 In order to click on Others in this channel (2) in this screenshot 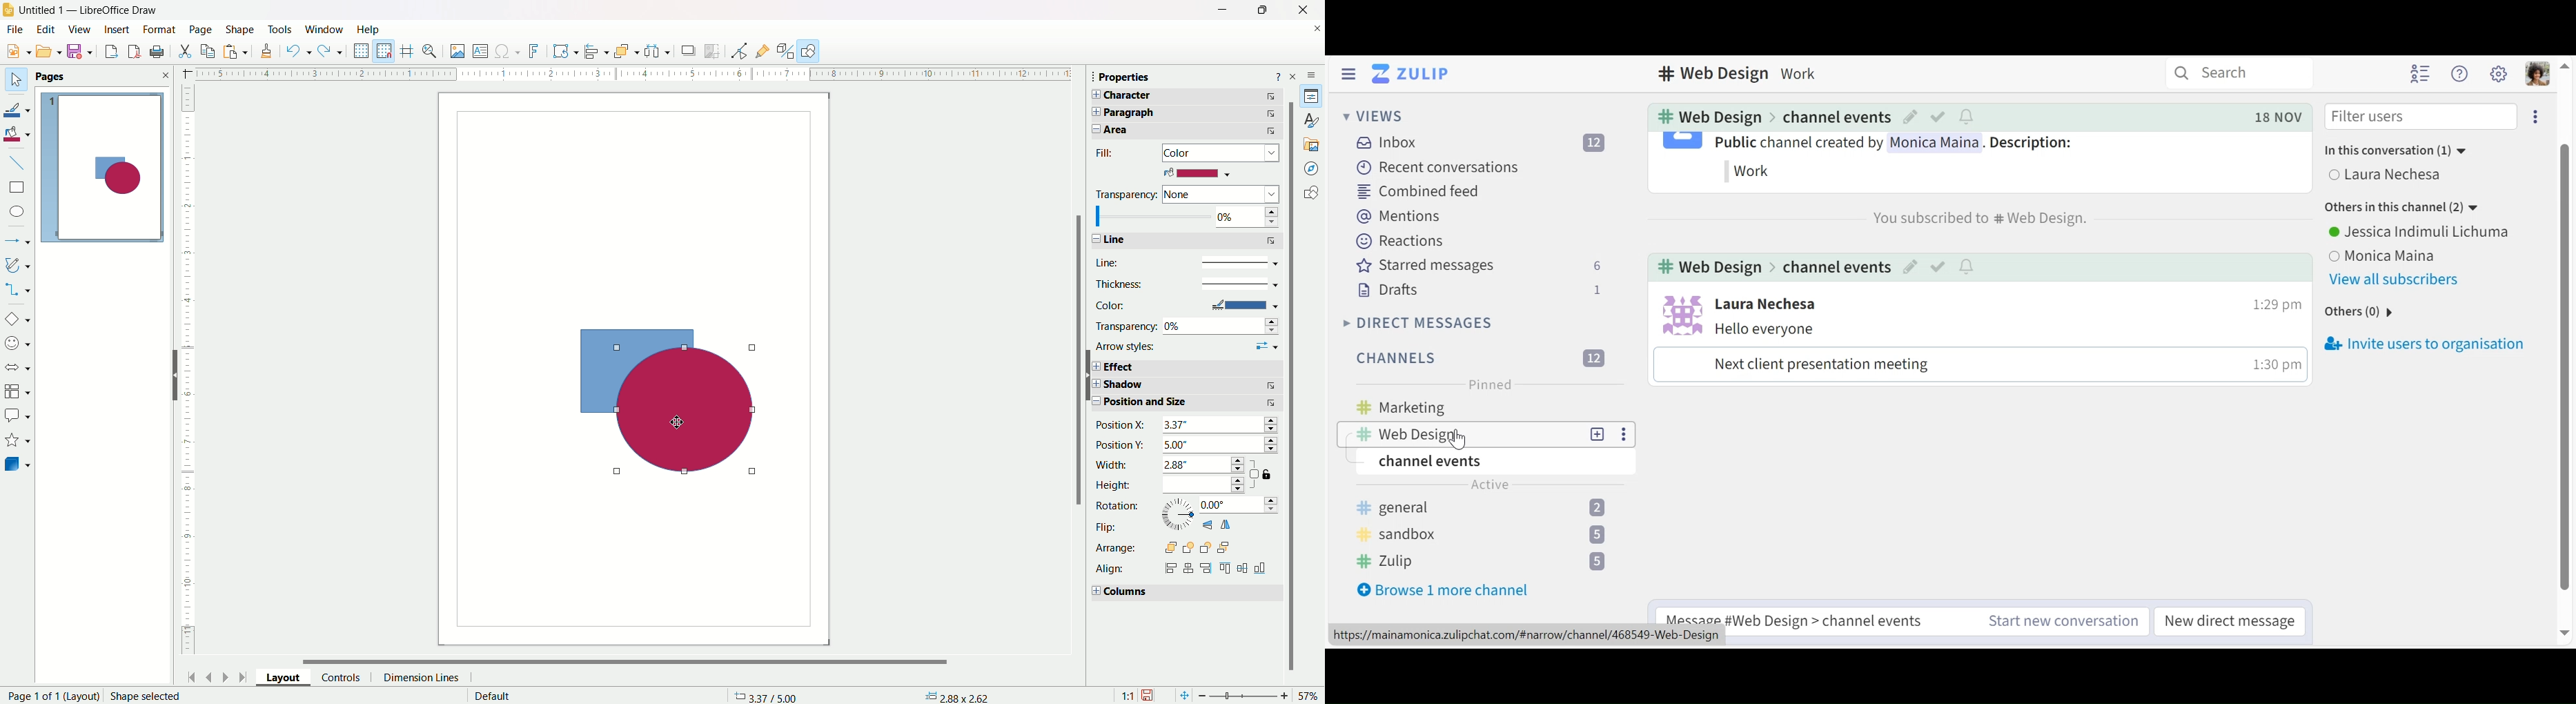, I will do `click(2411, 207)`.